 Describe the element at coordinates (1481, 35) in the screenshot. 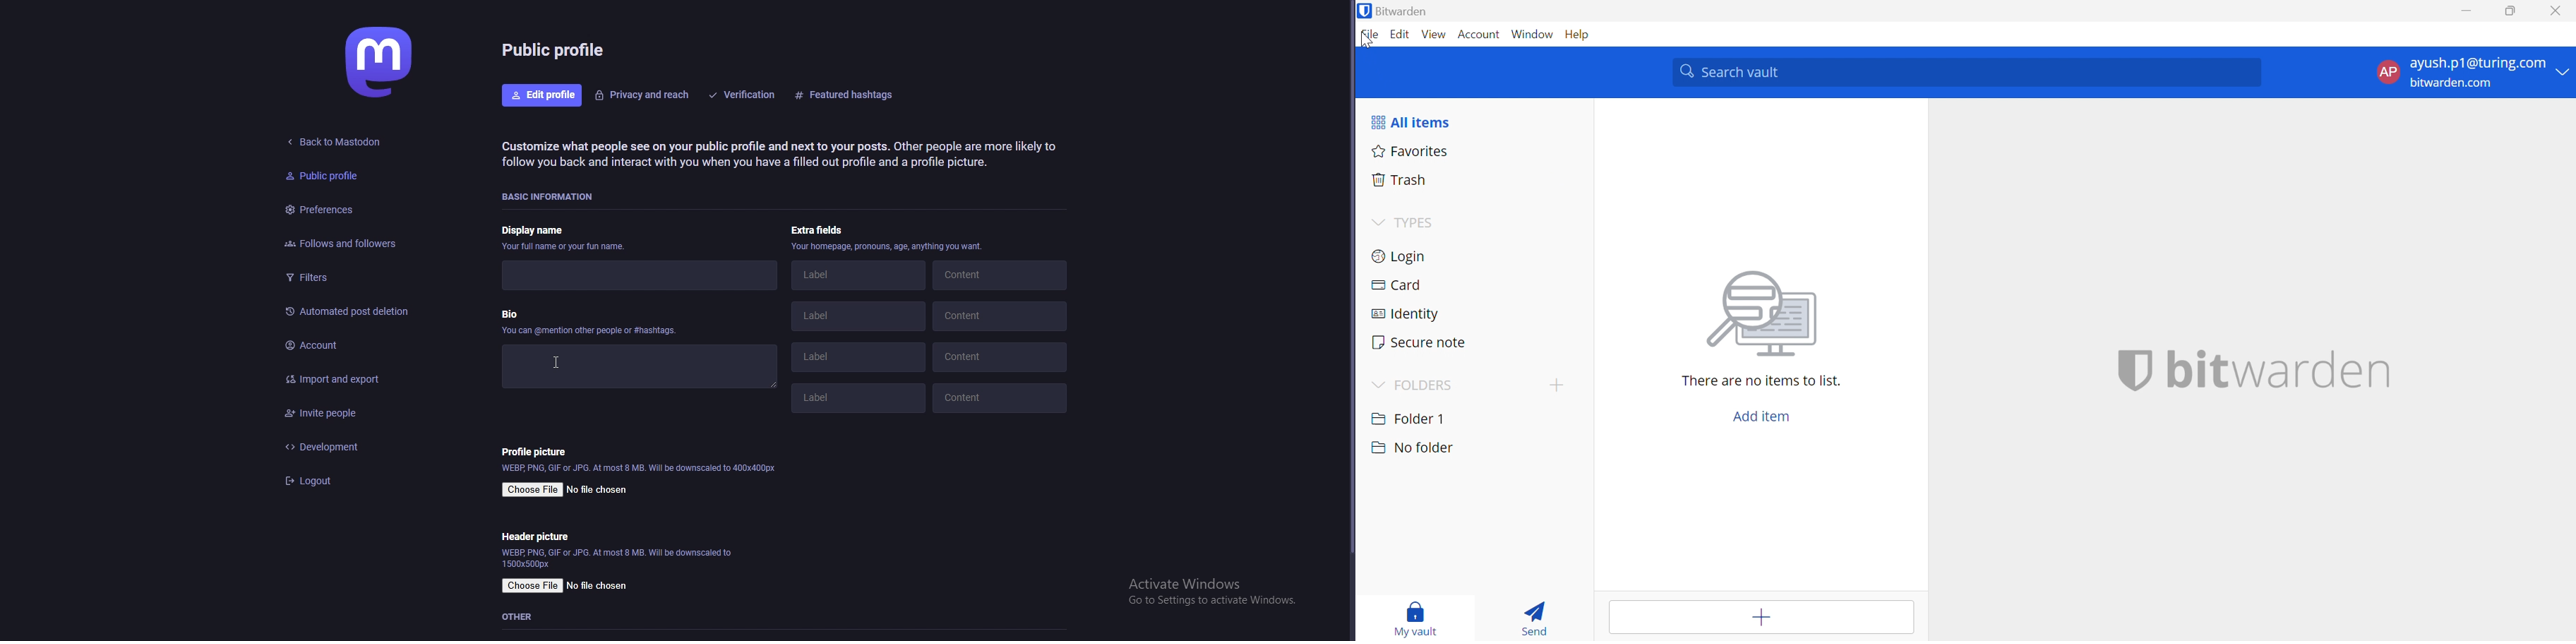

I see `Account` at that location.